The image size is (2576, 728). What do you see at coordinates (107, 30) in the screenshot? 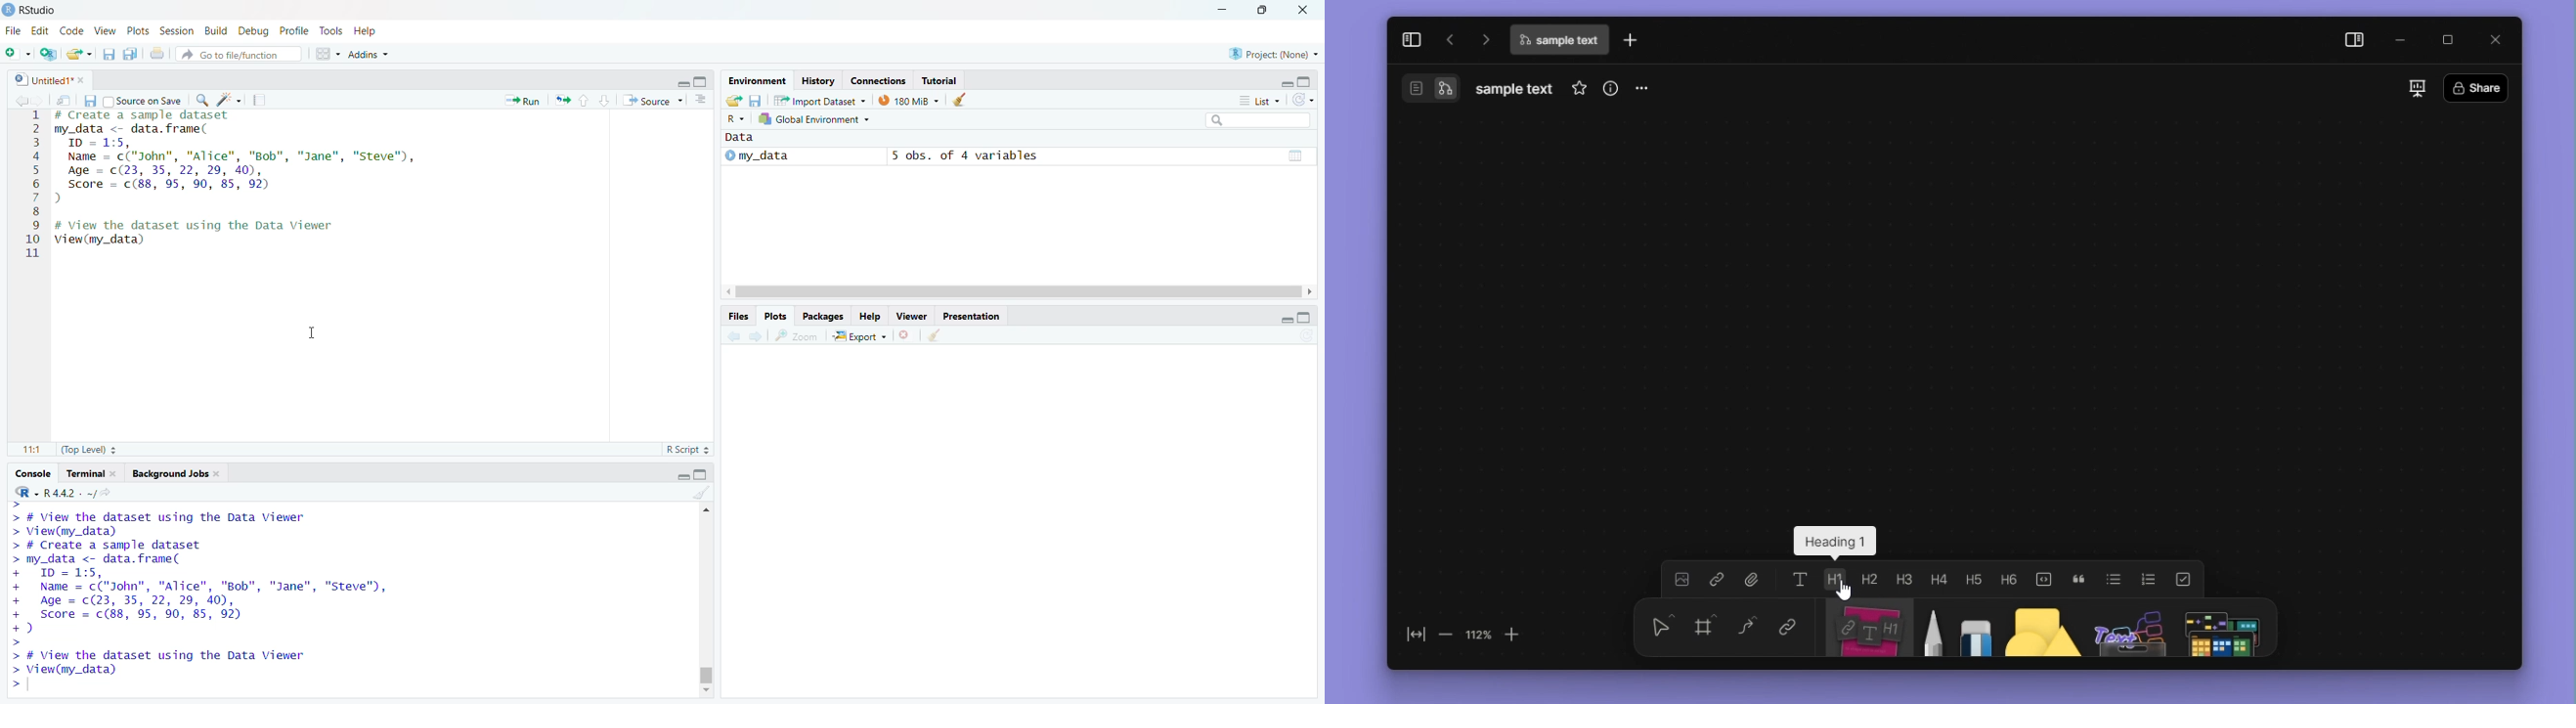
I see `View` at bounding box center [107, 30].